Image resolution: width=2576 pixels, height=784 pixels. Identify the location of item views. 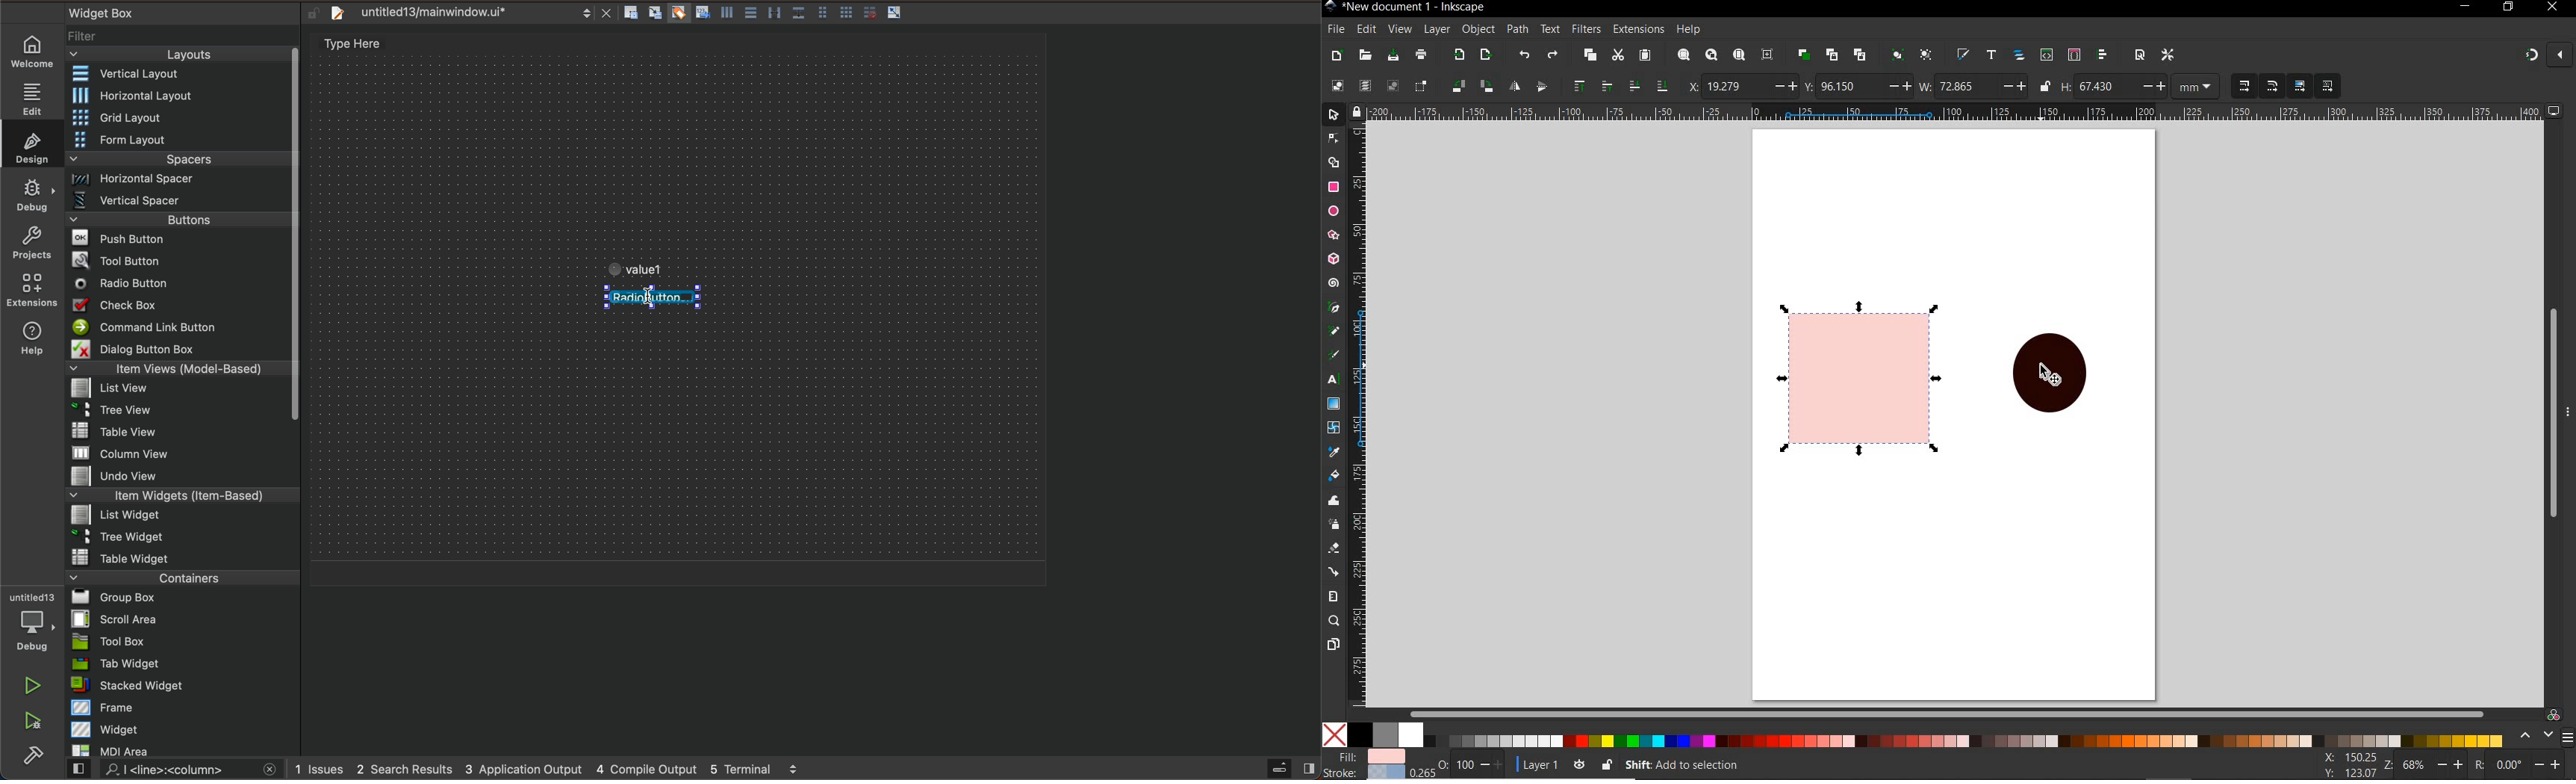
(176, 371).